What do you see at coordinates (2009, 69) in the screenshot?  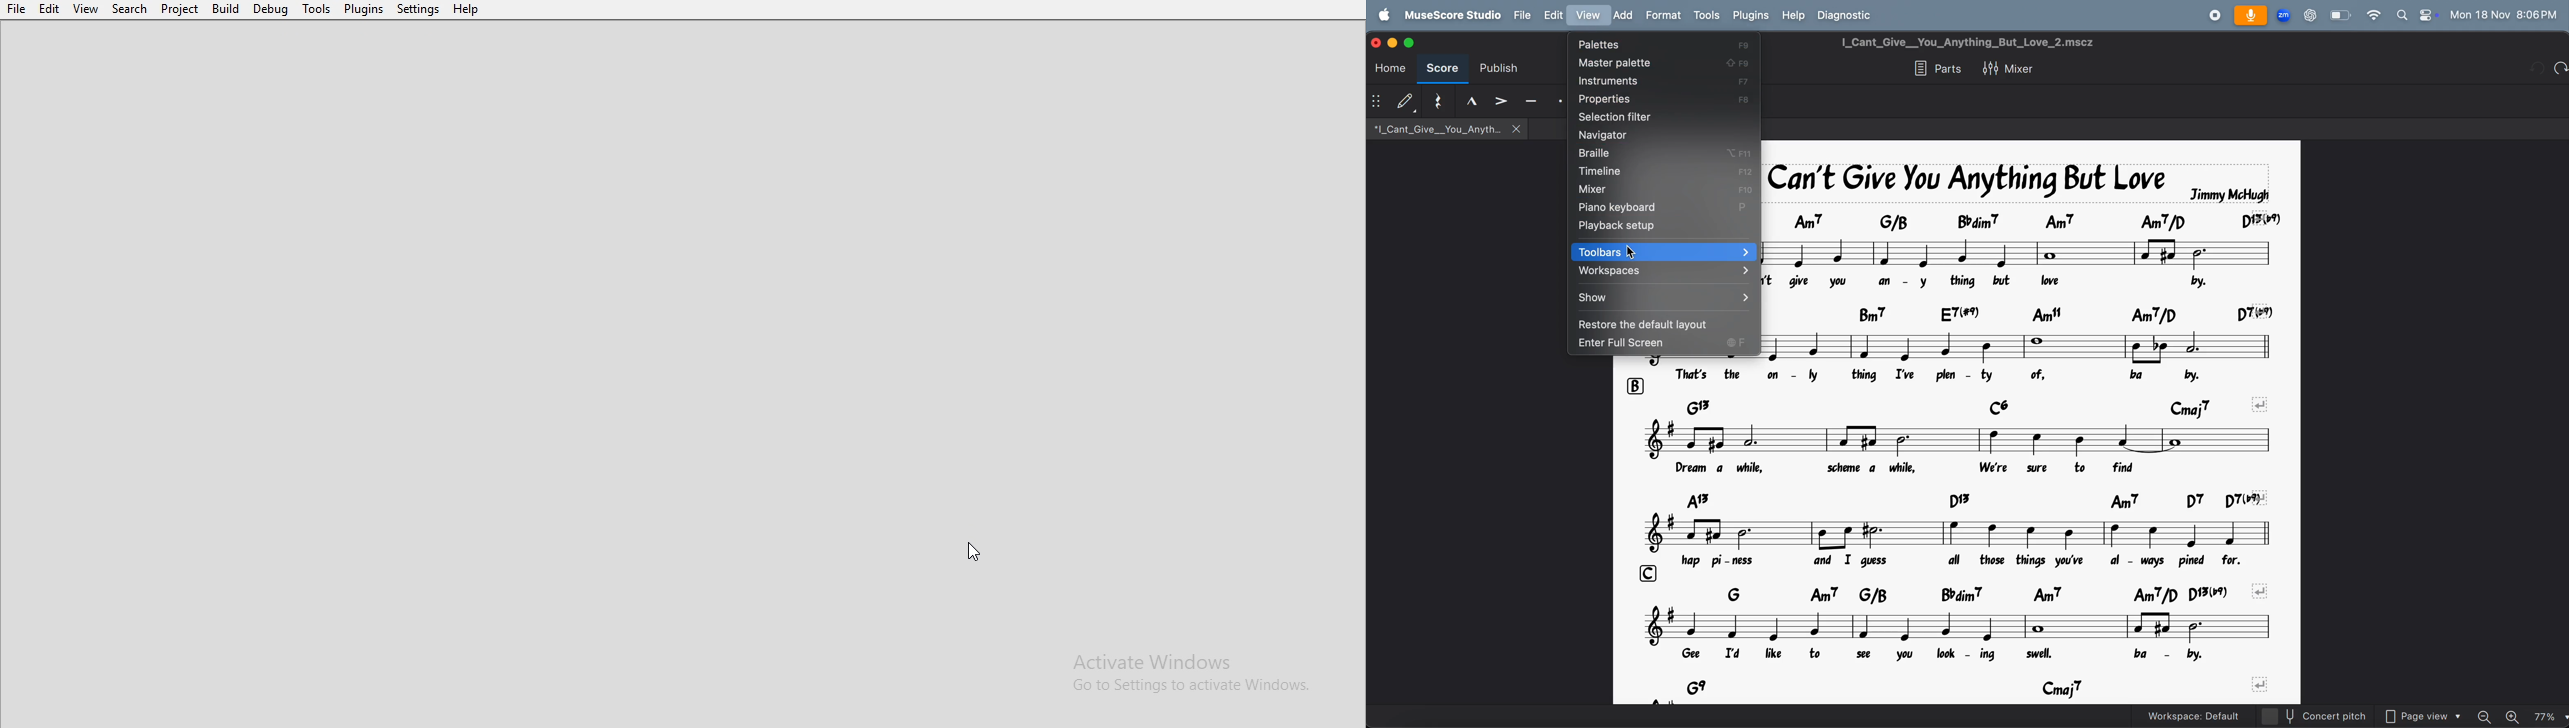 I see `mixer` at bounding box center [2009, 69].